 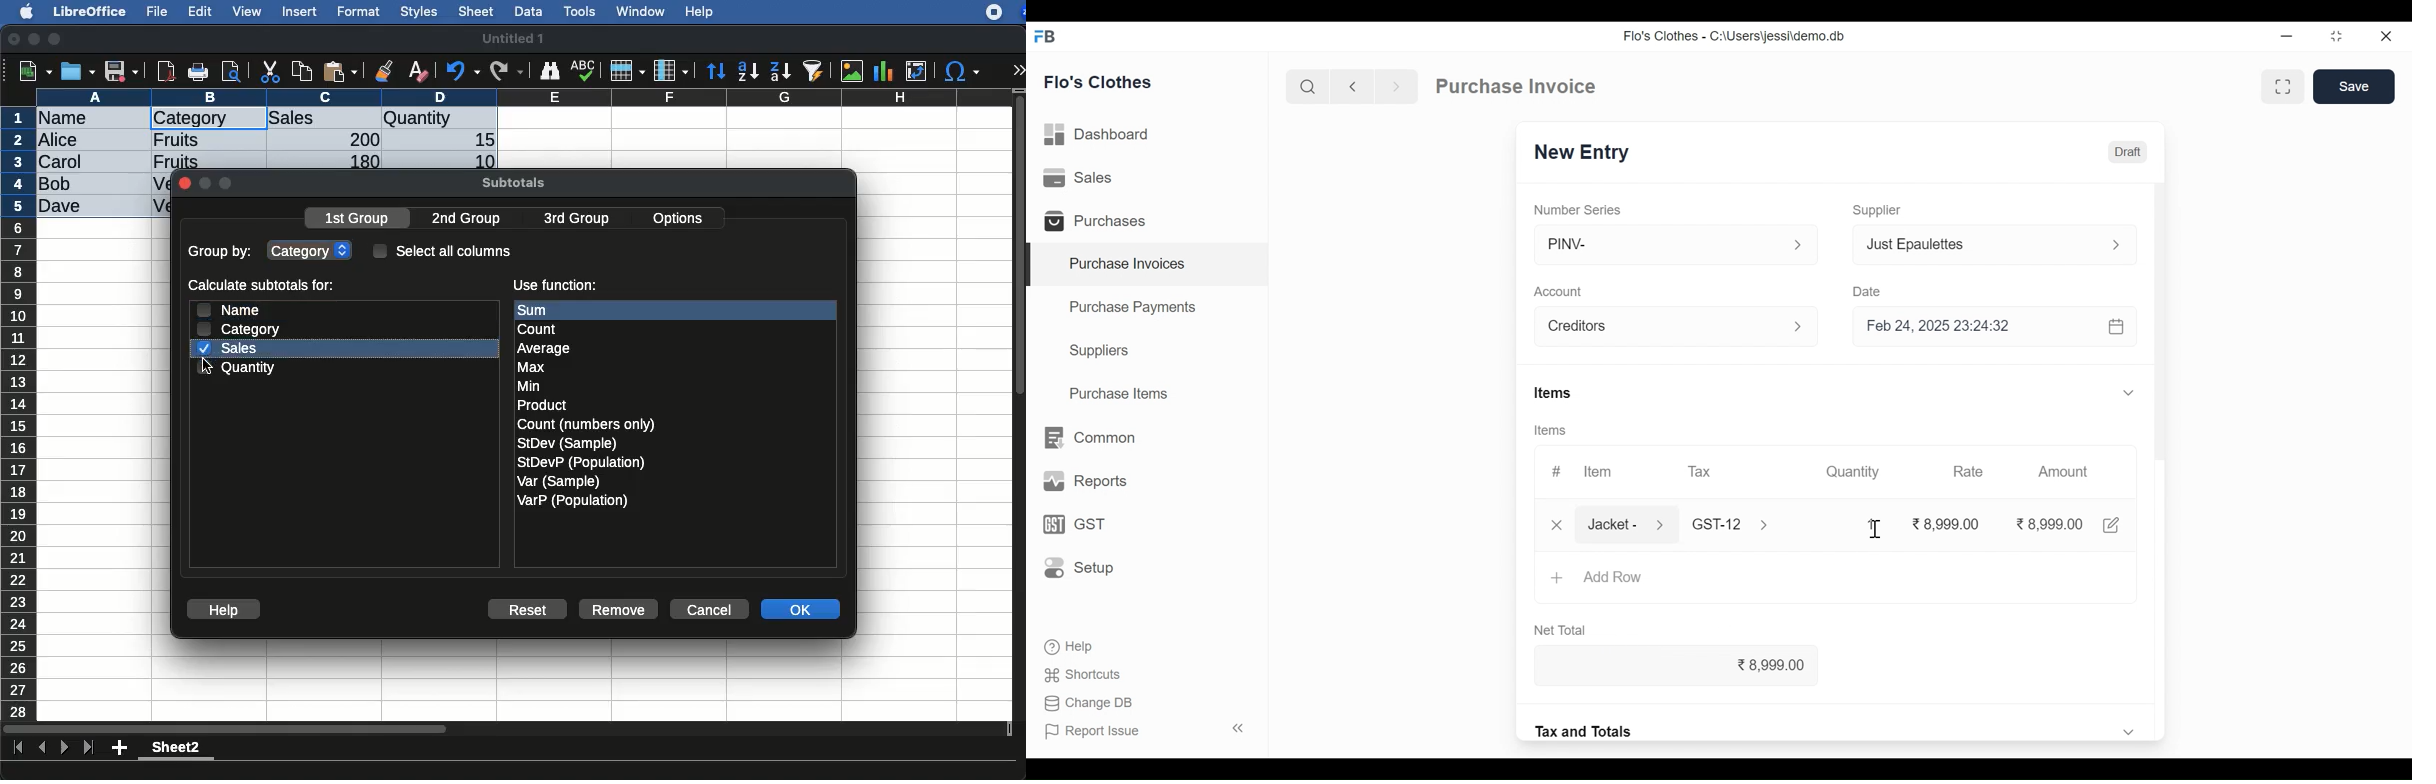 I want to click on #, so click(x=1558, y=470).